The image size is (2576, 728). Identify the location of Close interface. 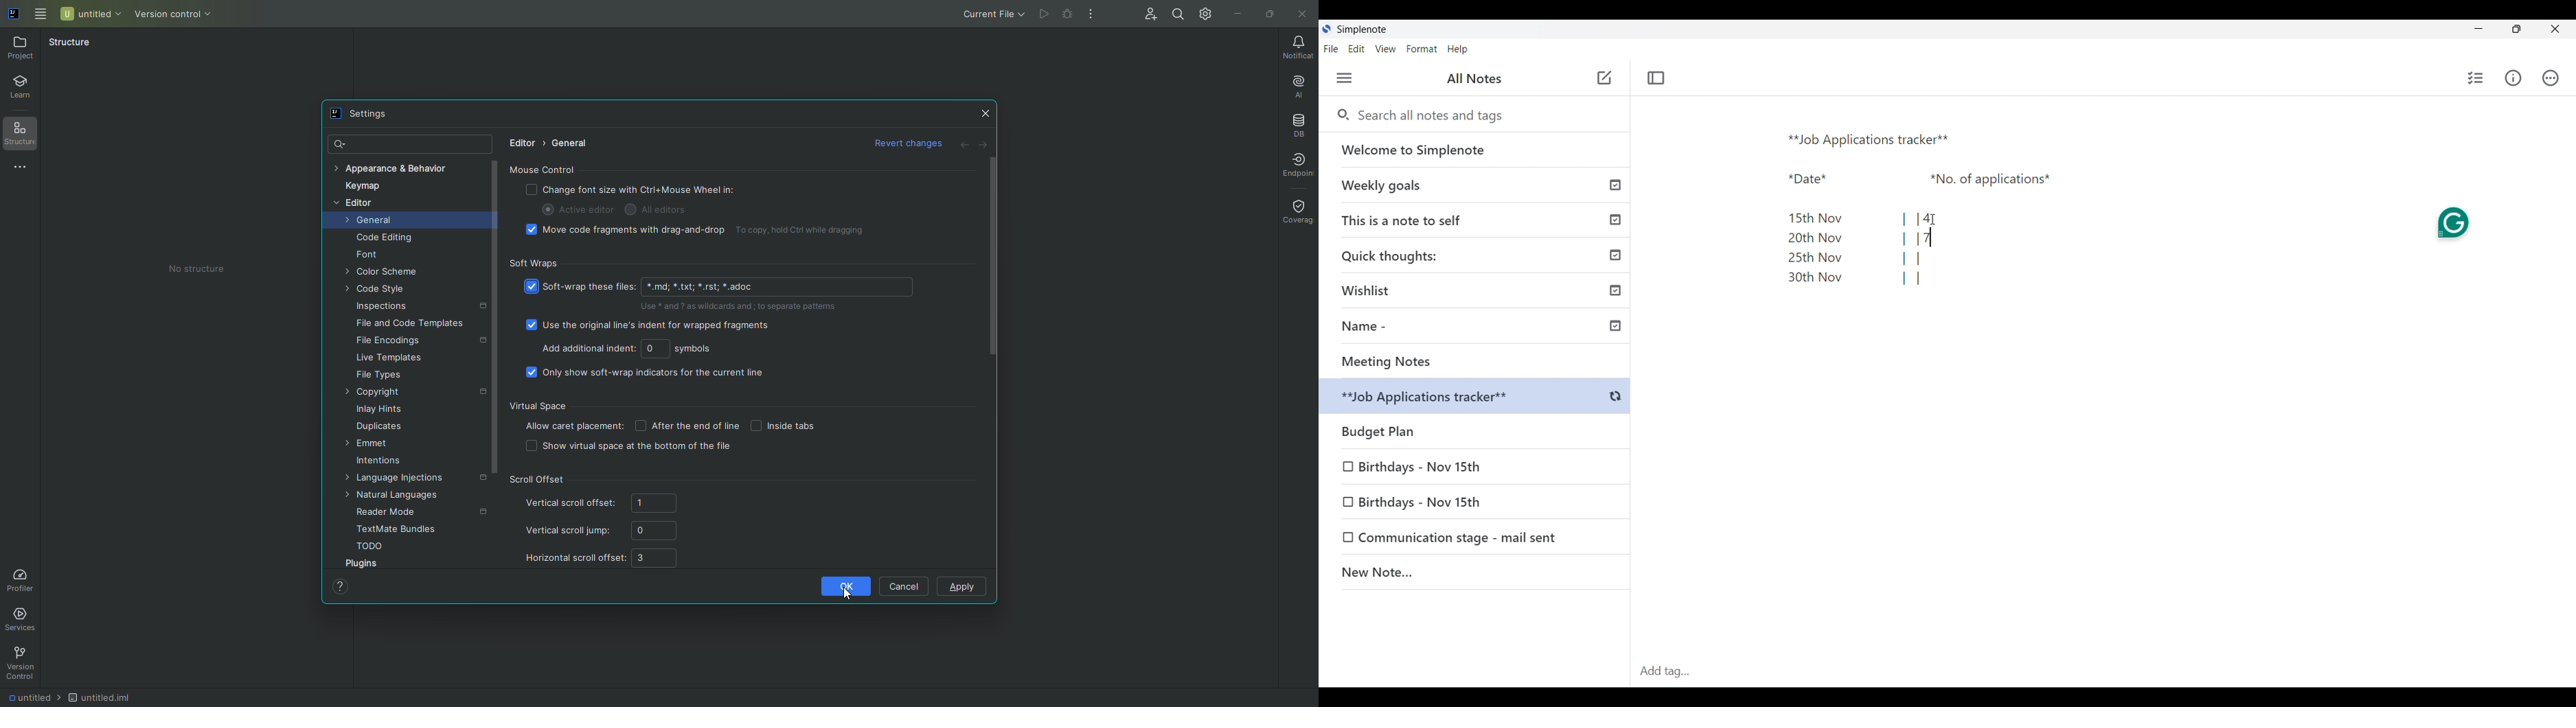
(2556, 29).